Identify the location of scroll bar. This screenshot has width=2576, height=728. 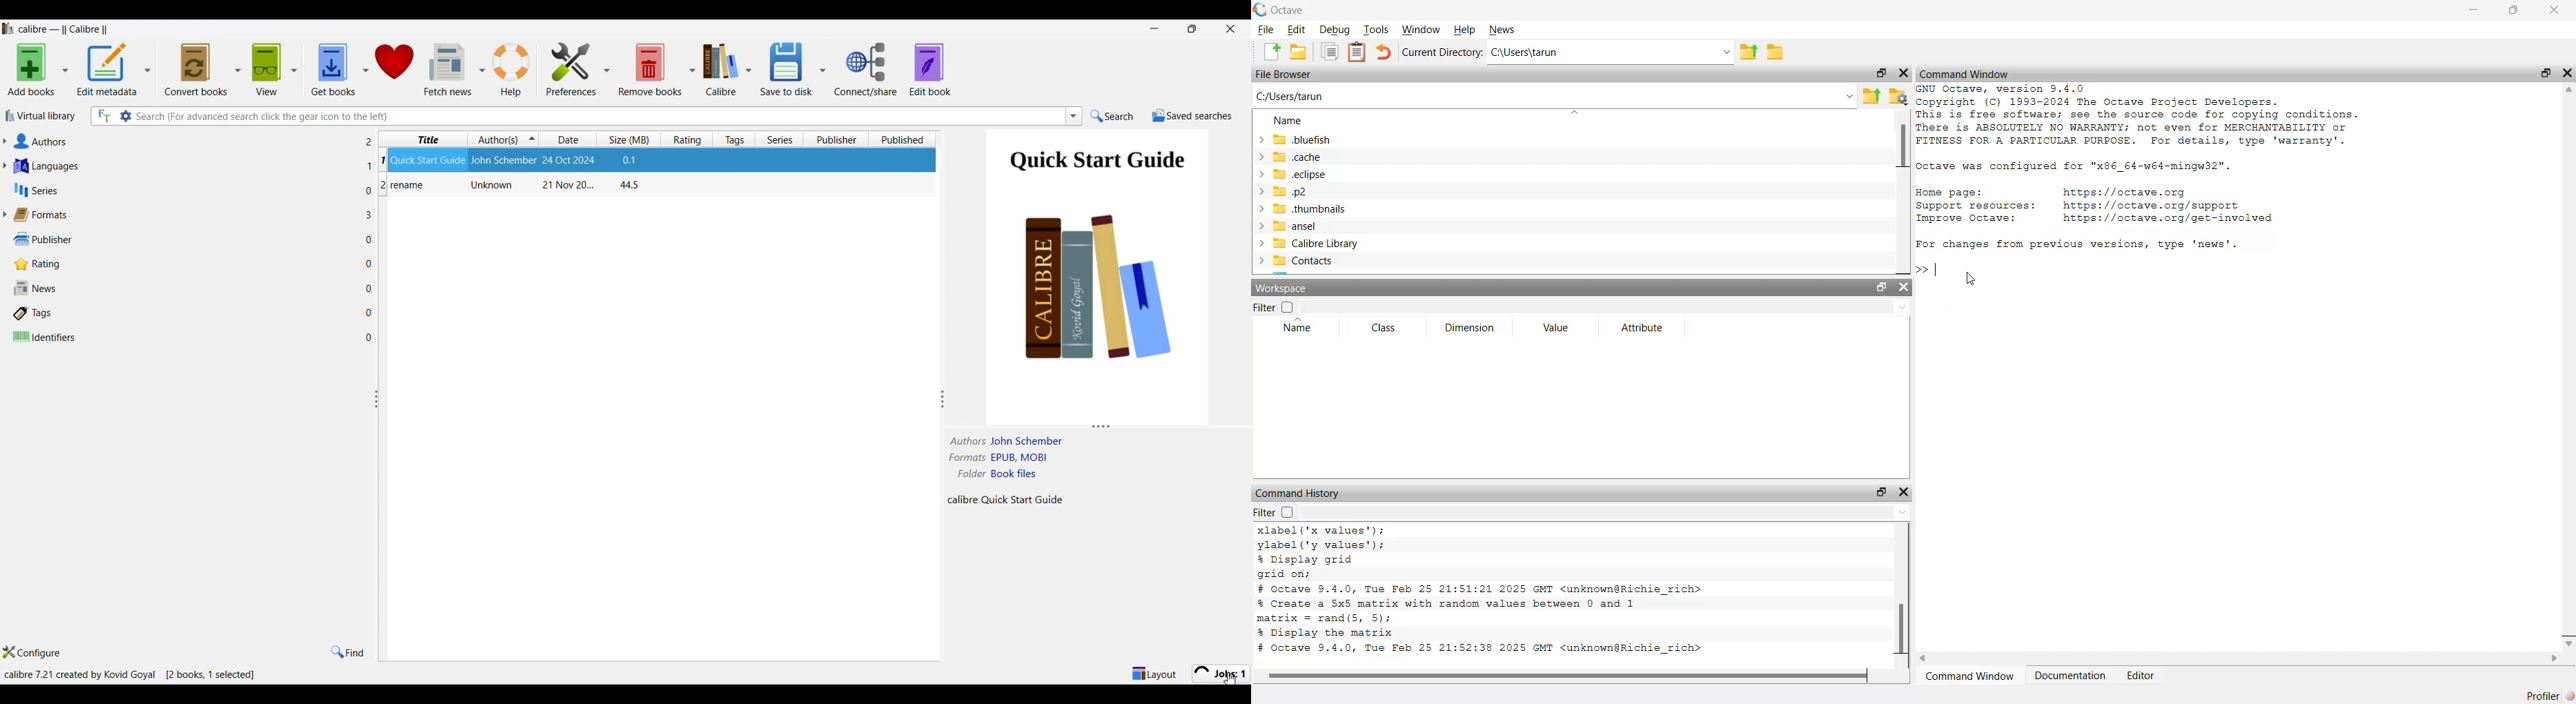
(1562, 677).